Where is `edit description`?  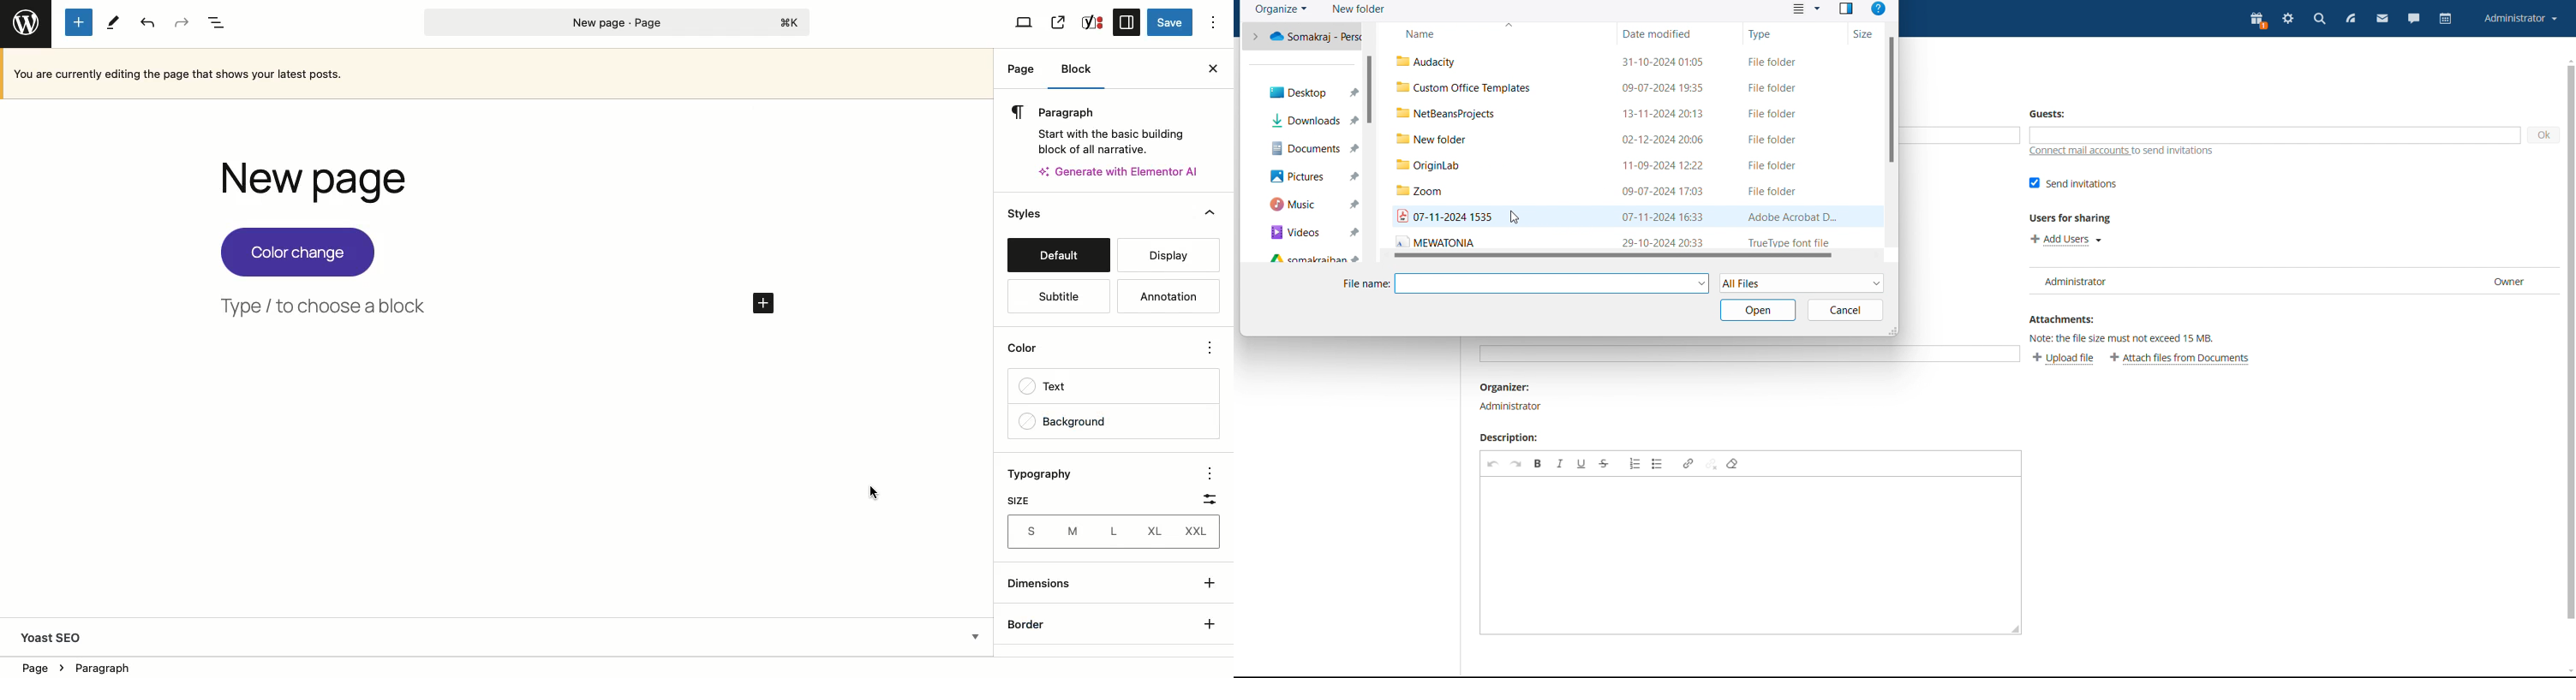 edit description is located at coordinates (1744, 556).